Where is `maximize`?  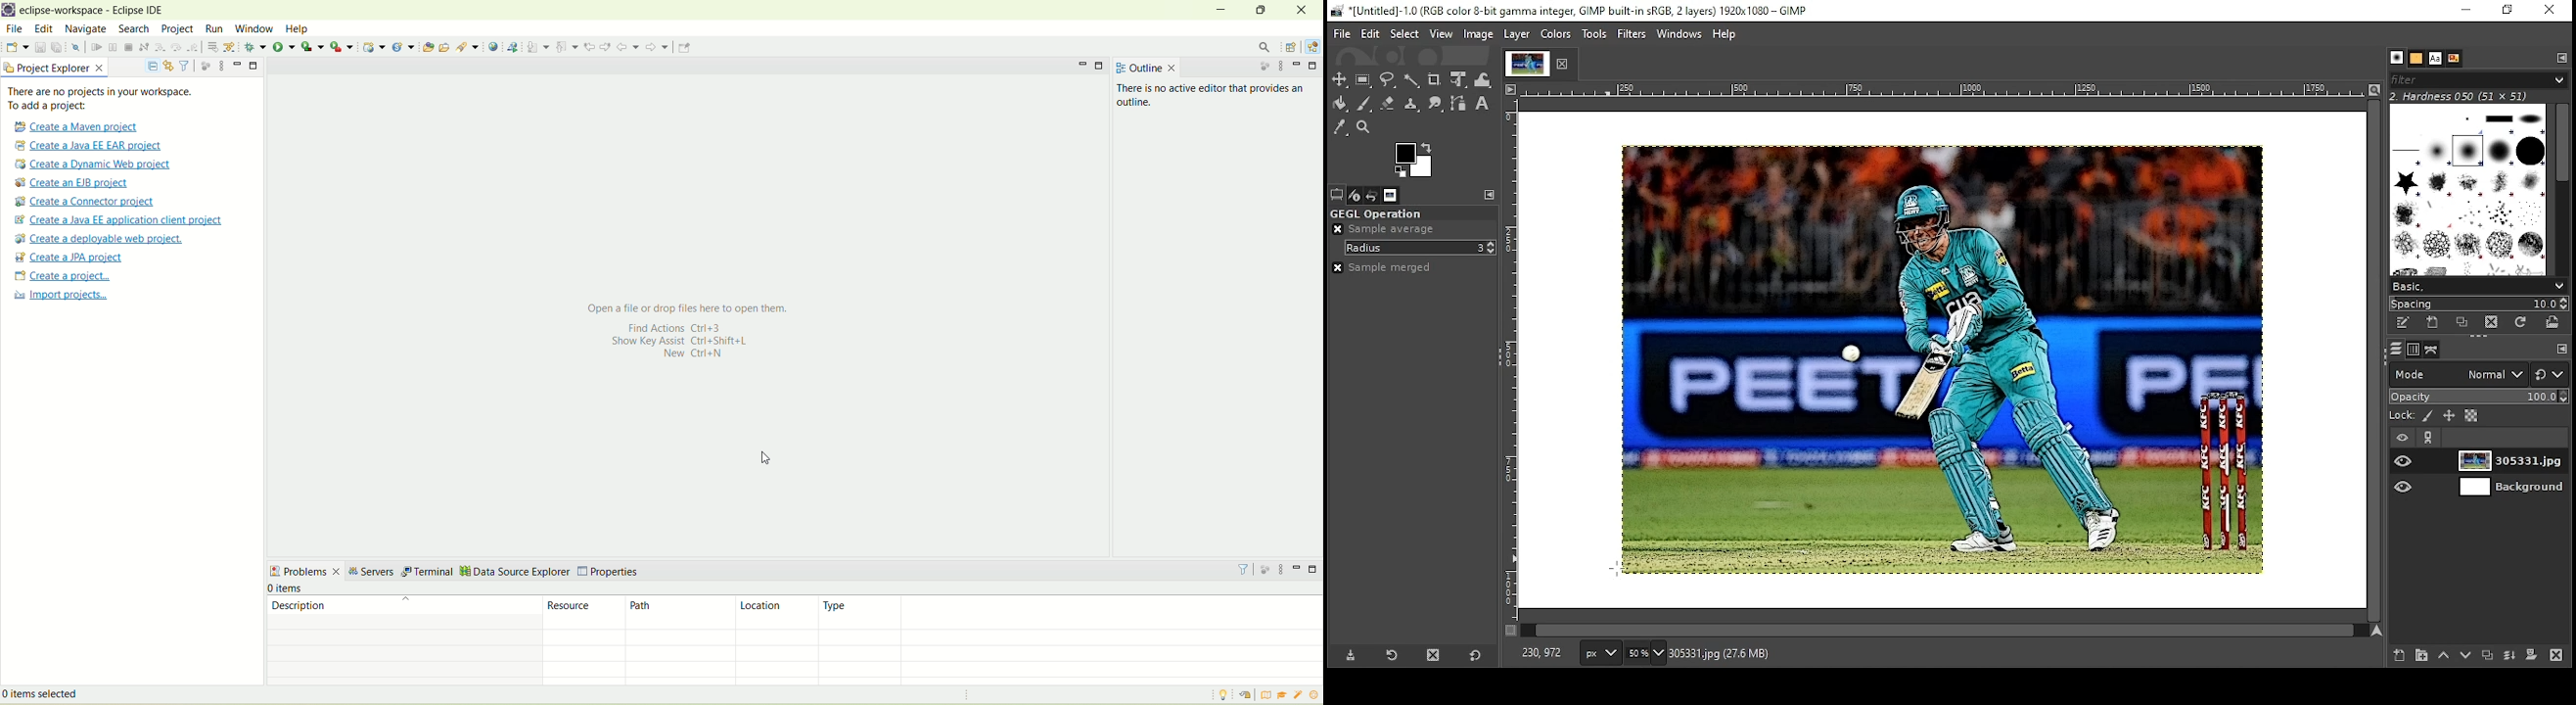 maximize is located at coordinates (254, 66).